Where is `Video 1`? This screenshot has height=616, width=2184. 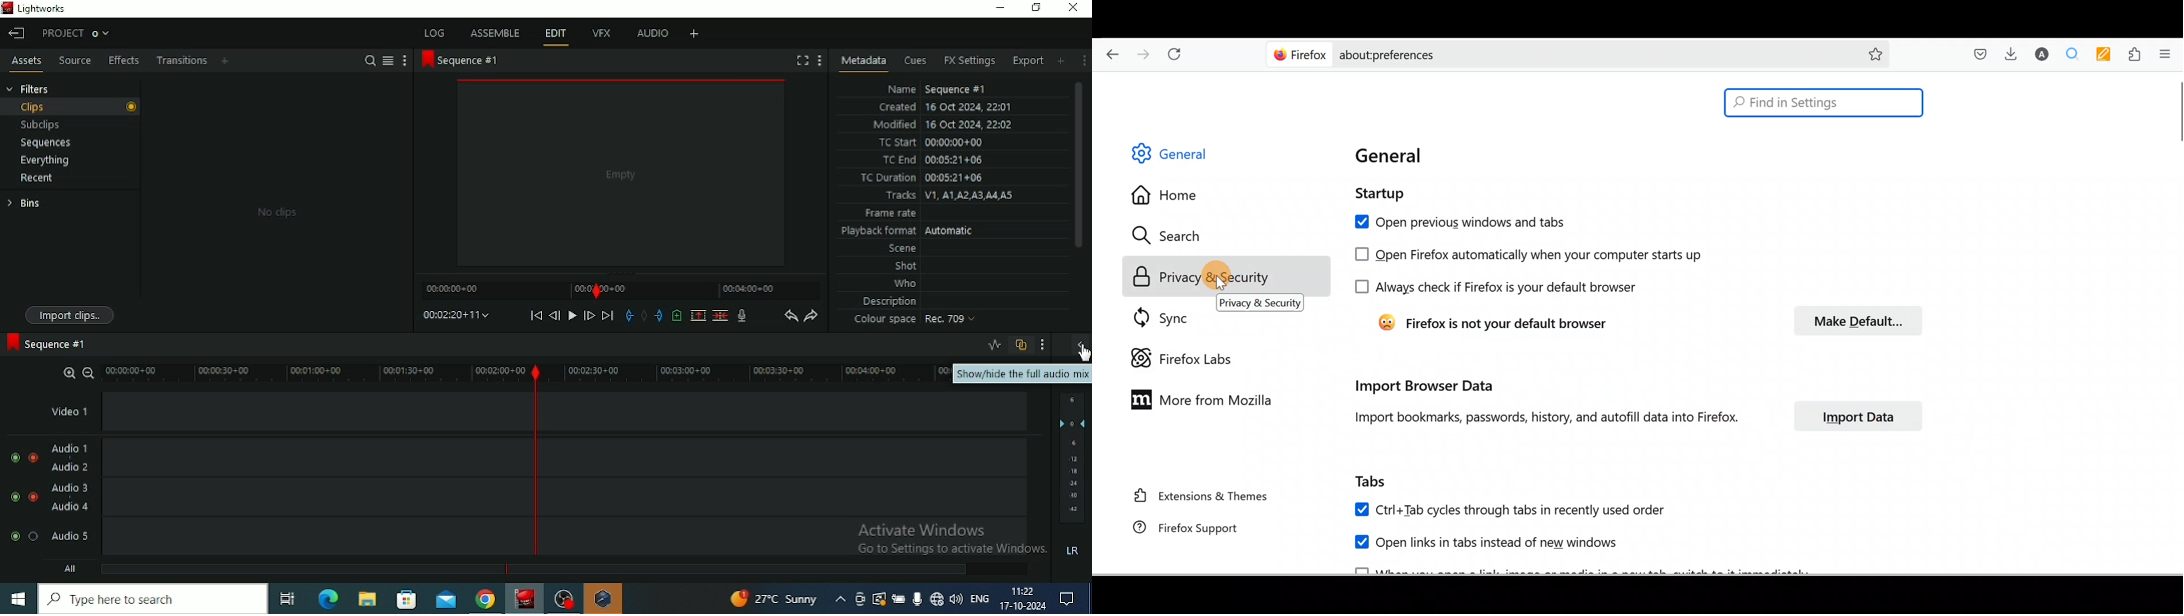 Video 1 is located at coordinates (539, 411).